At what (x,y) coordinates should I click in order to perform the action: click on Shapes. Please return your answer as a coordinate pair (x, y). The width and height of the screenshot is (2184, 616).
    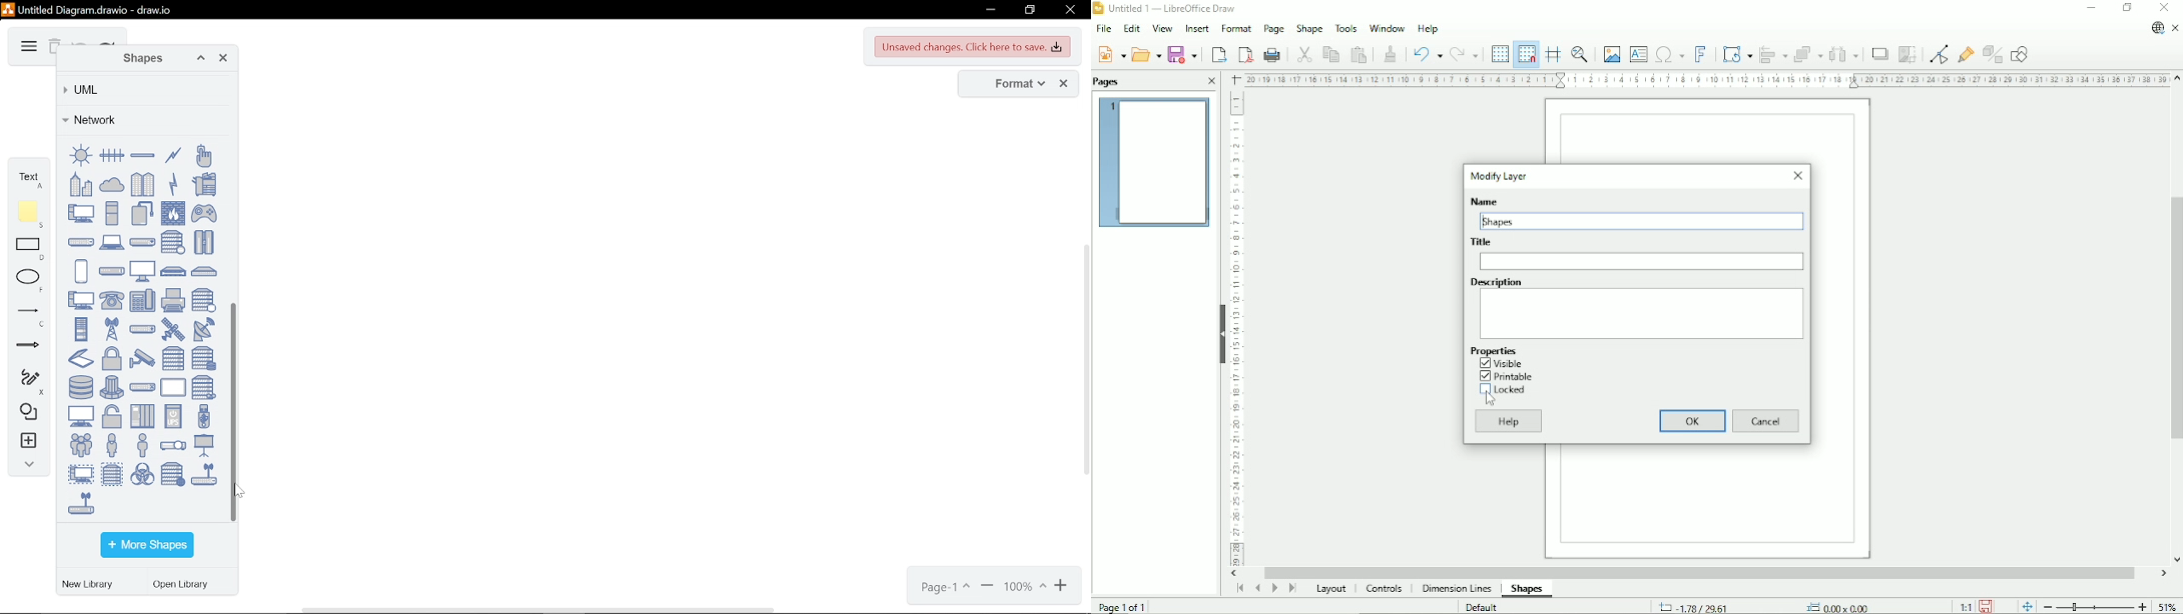
    Looking at the image, I should click on (1502, 221).